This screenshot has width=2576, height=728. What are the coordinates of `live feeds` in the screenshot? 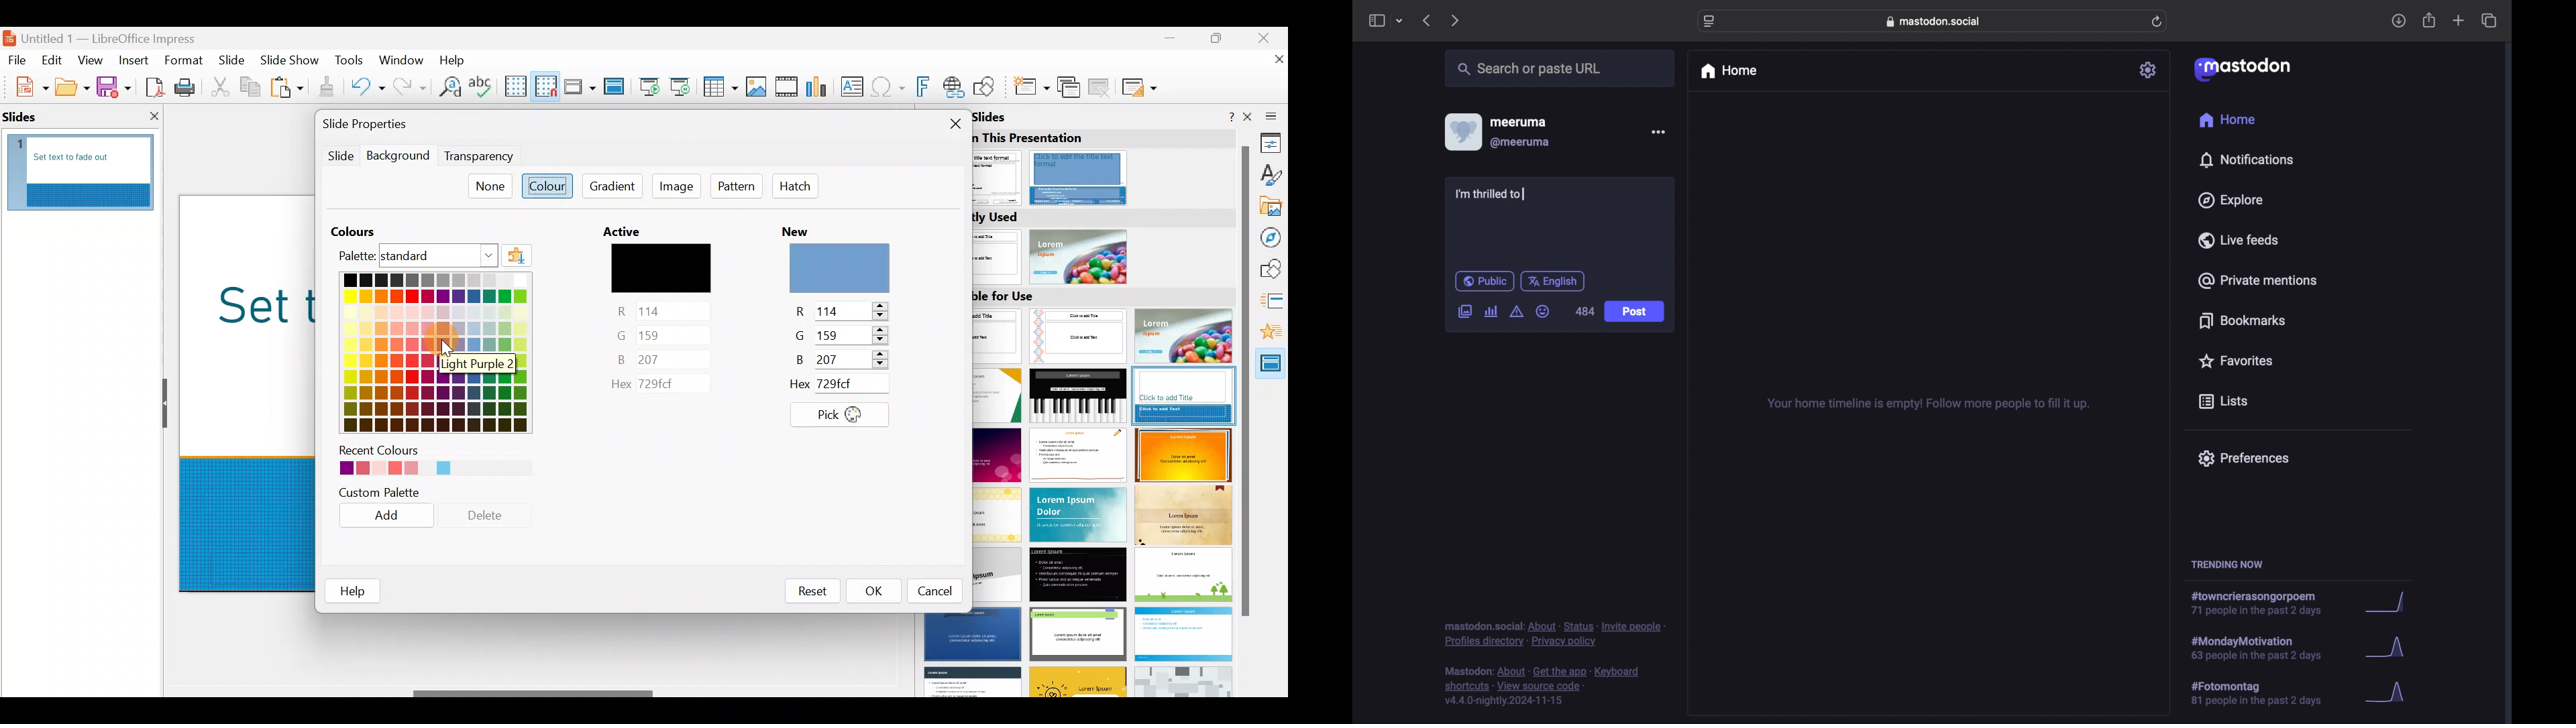 It's located at (2237, 239).